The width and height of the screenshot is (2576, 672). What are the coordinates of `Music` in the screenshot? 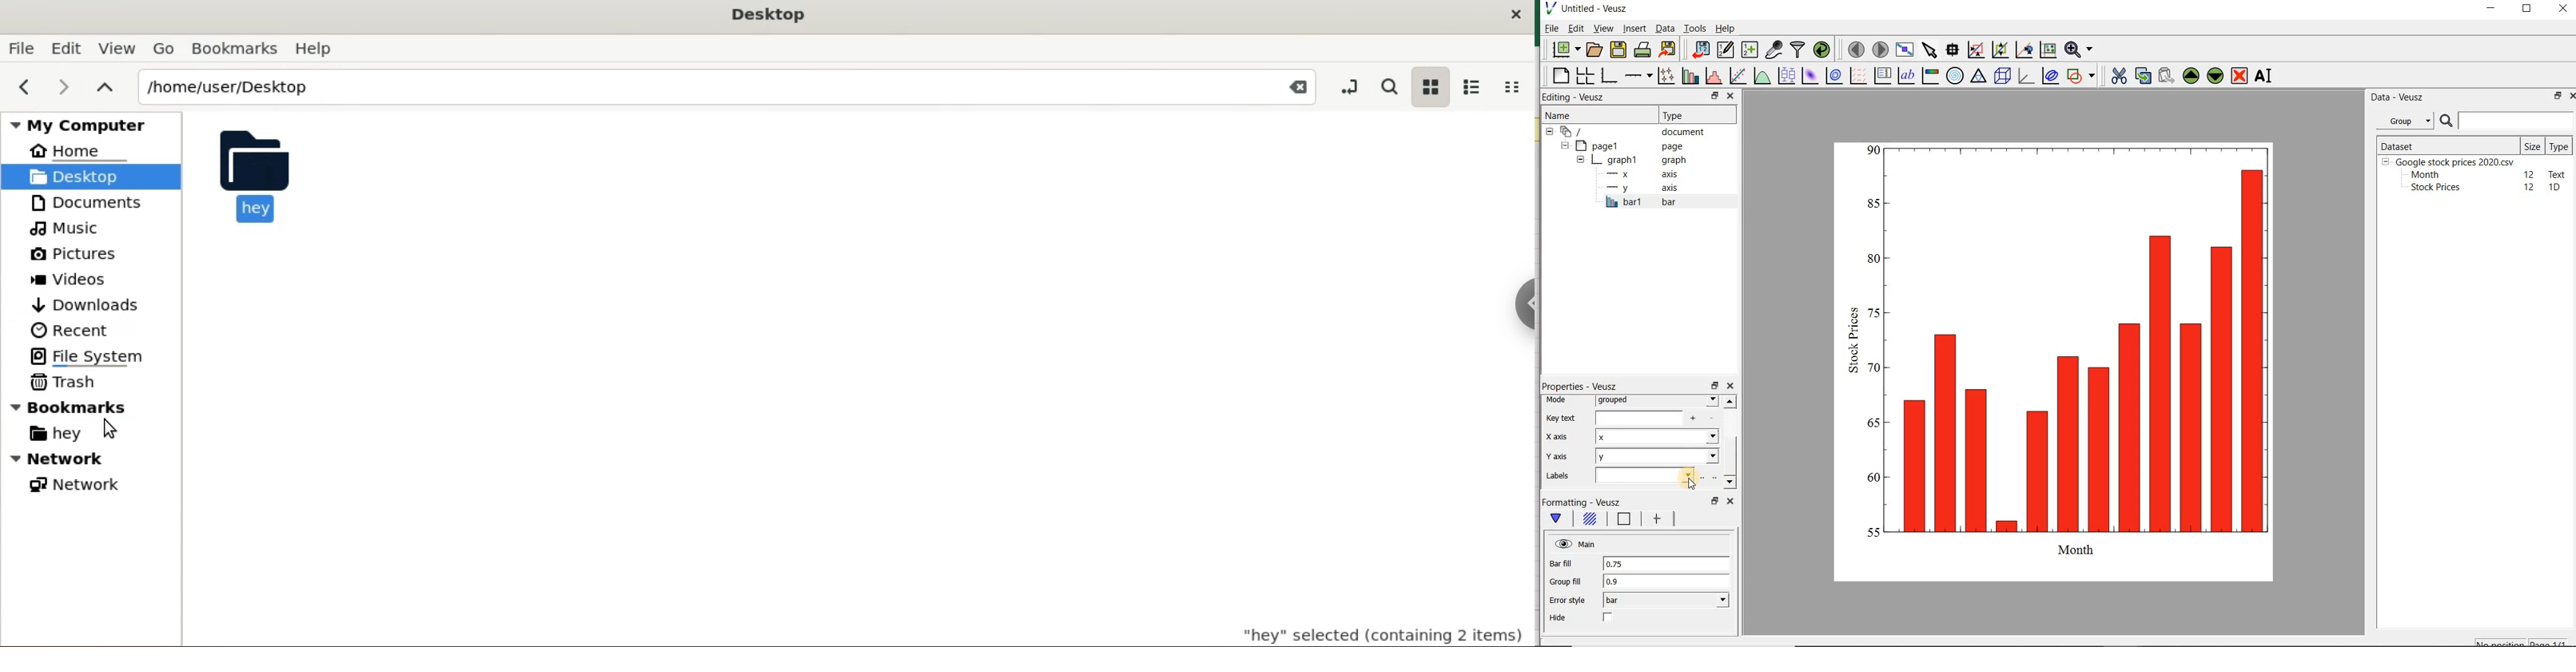 It's located at (70, 228).